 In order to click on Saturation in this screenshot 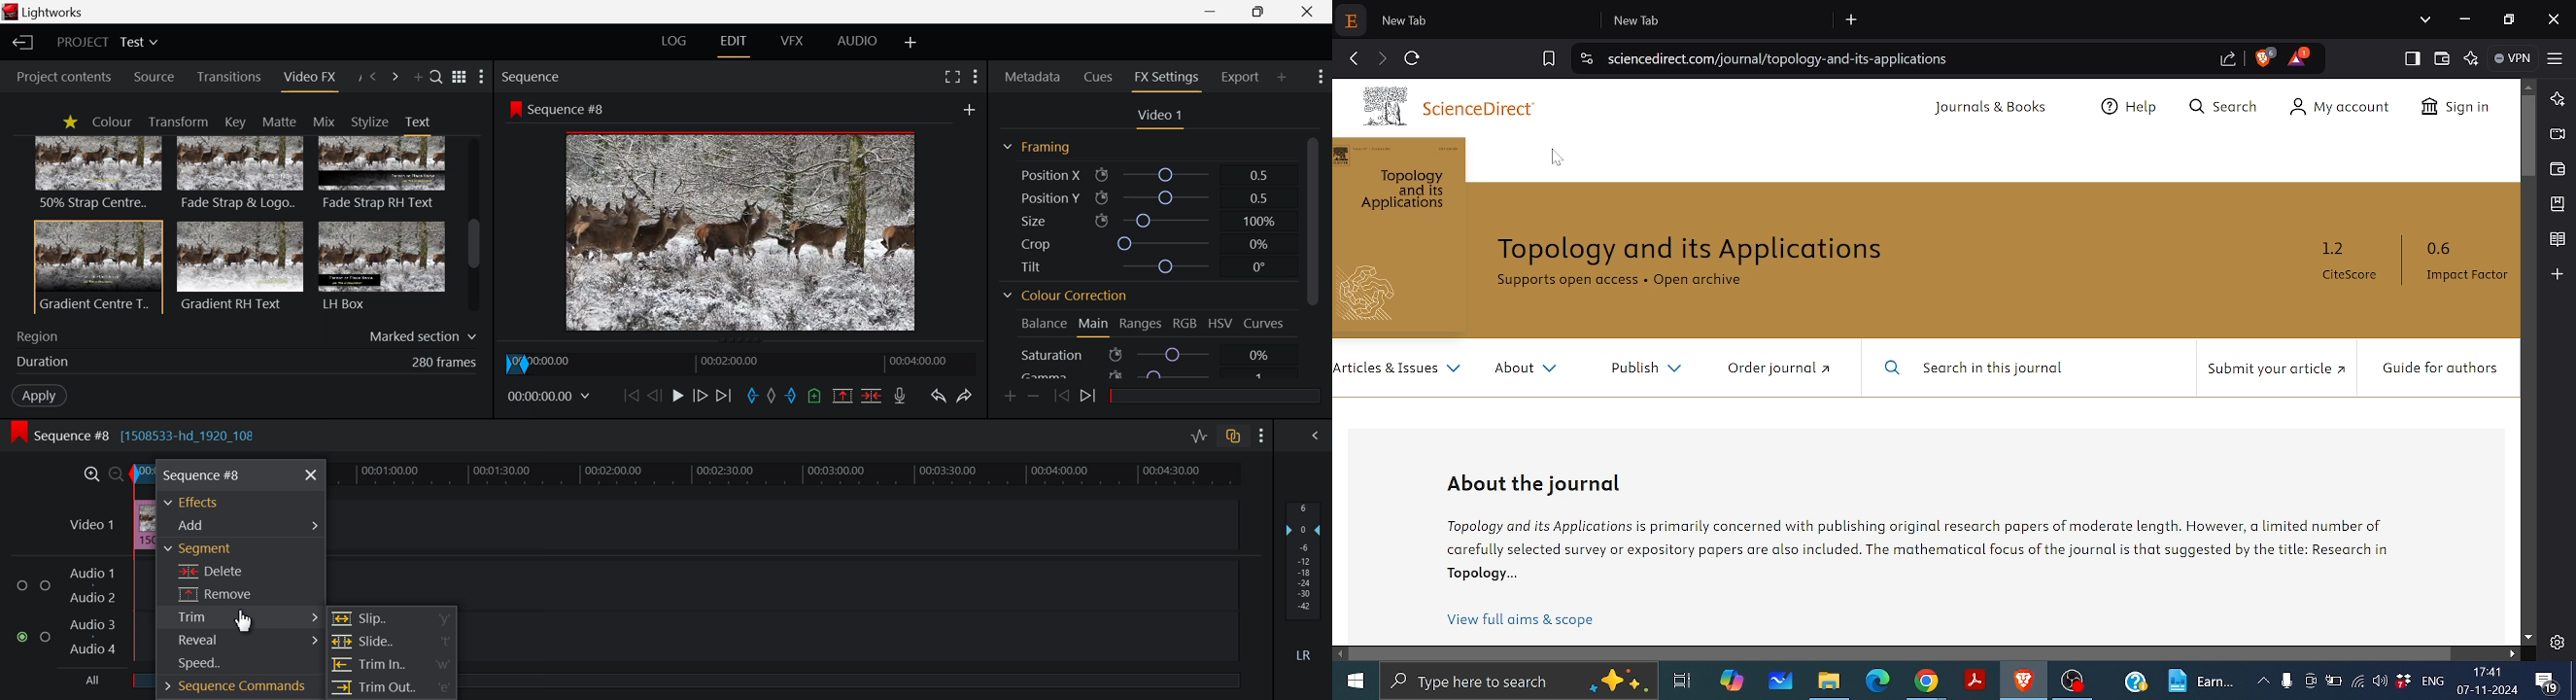, I will do `click(1144, 354)`.